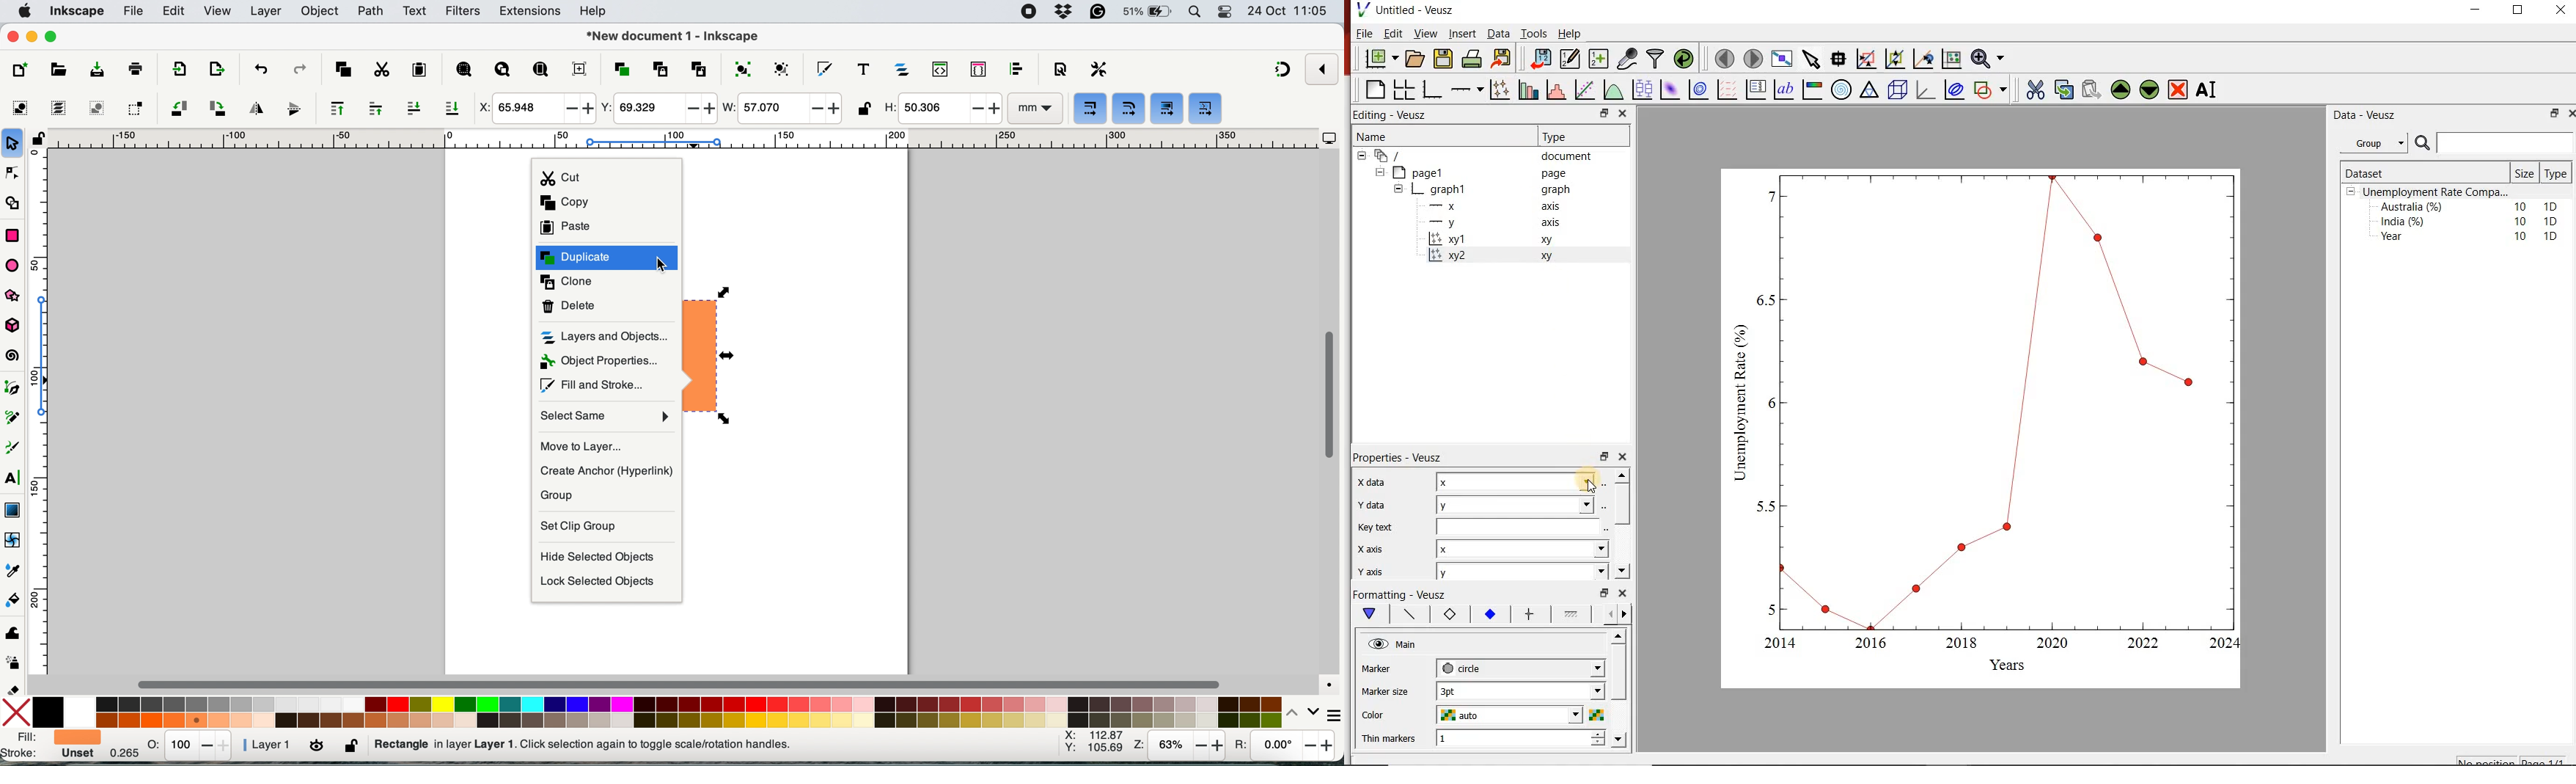 The image size is (2576, 784). What do you see at coordinates (1205, 109) in the screenshot?
I see `move patterns` at bounding box center [1205, 109].